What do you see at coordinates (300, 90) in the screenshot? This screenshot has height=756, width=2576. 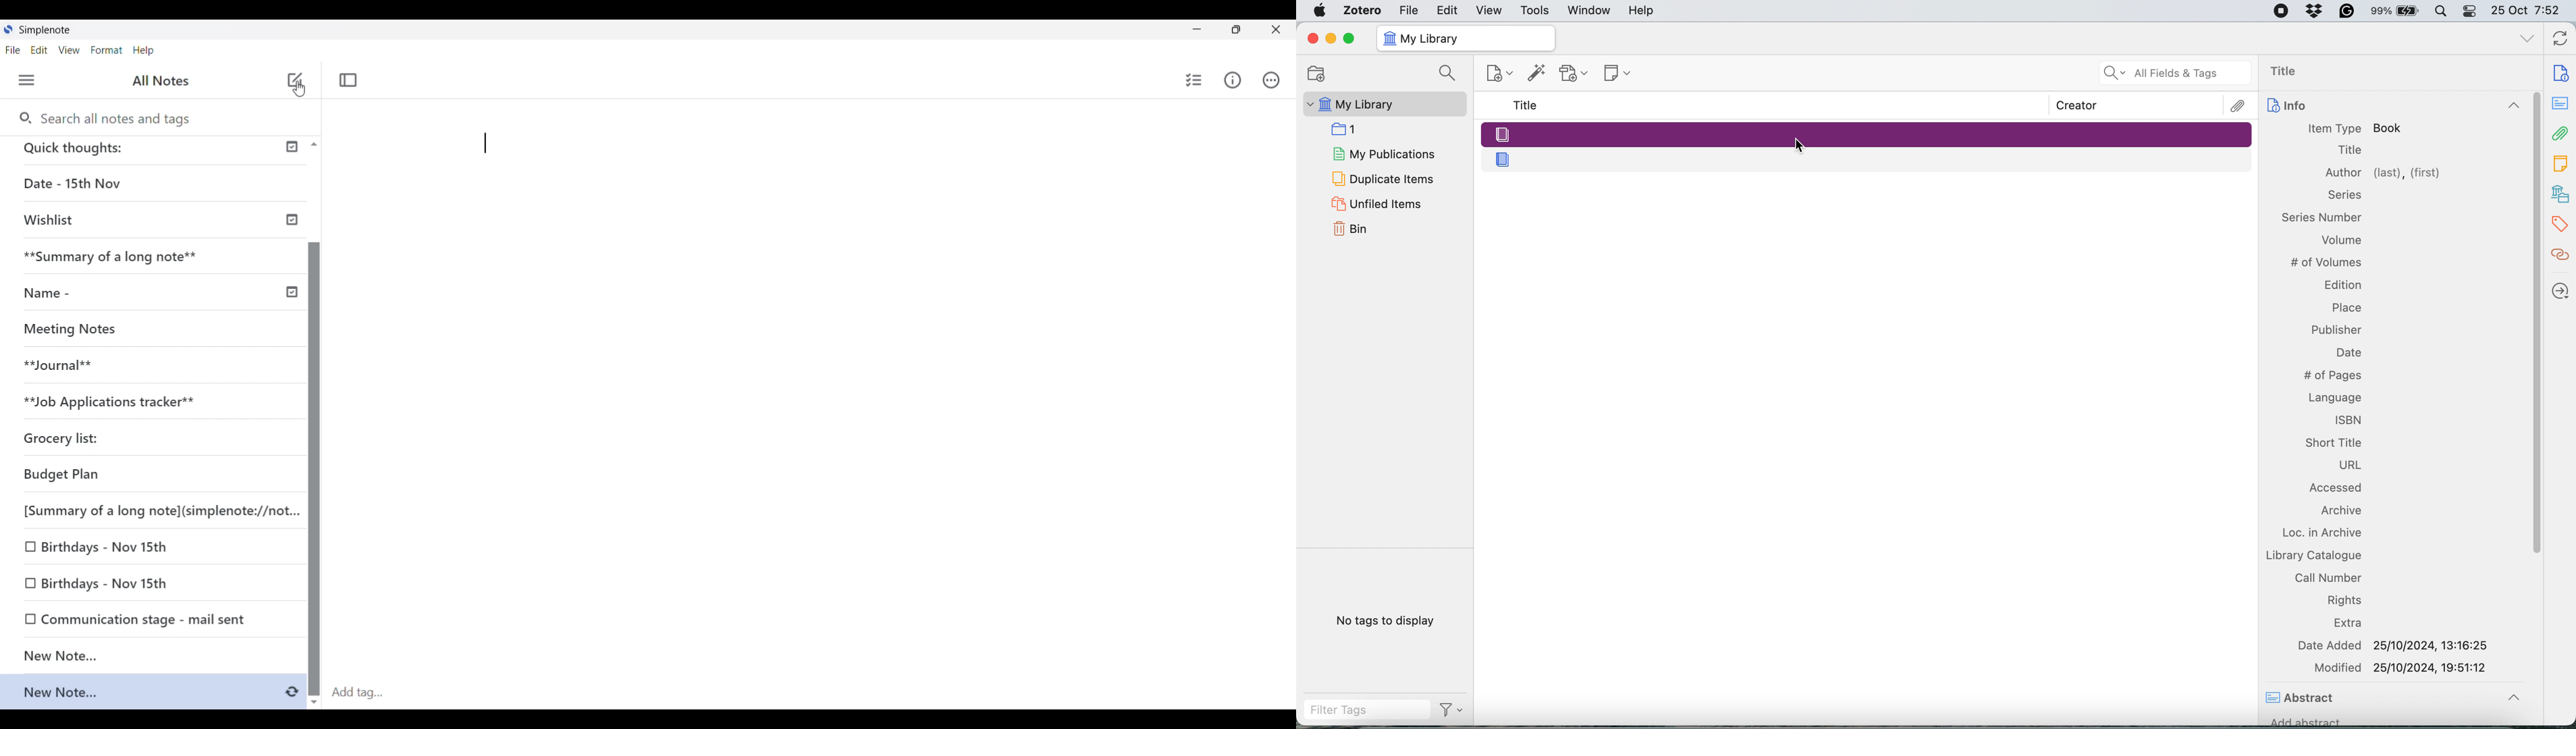 I see `Cursor` at bounding box center [300, 90].